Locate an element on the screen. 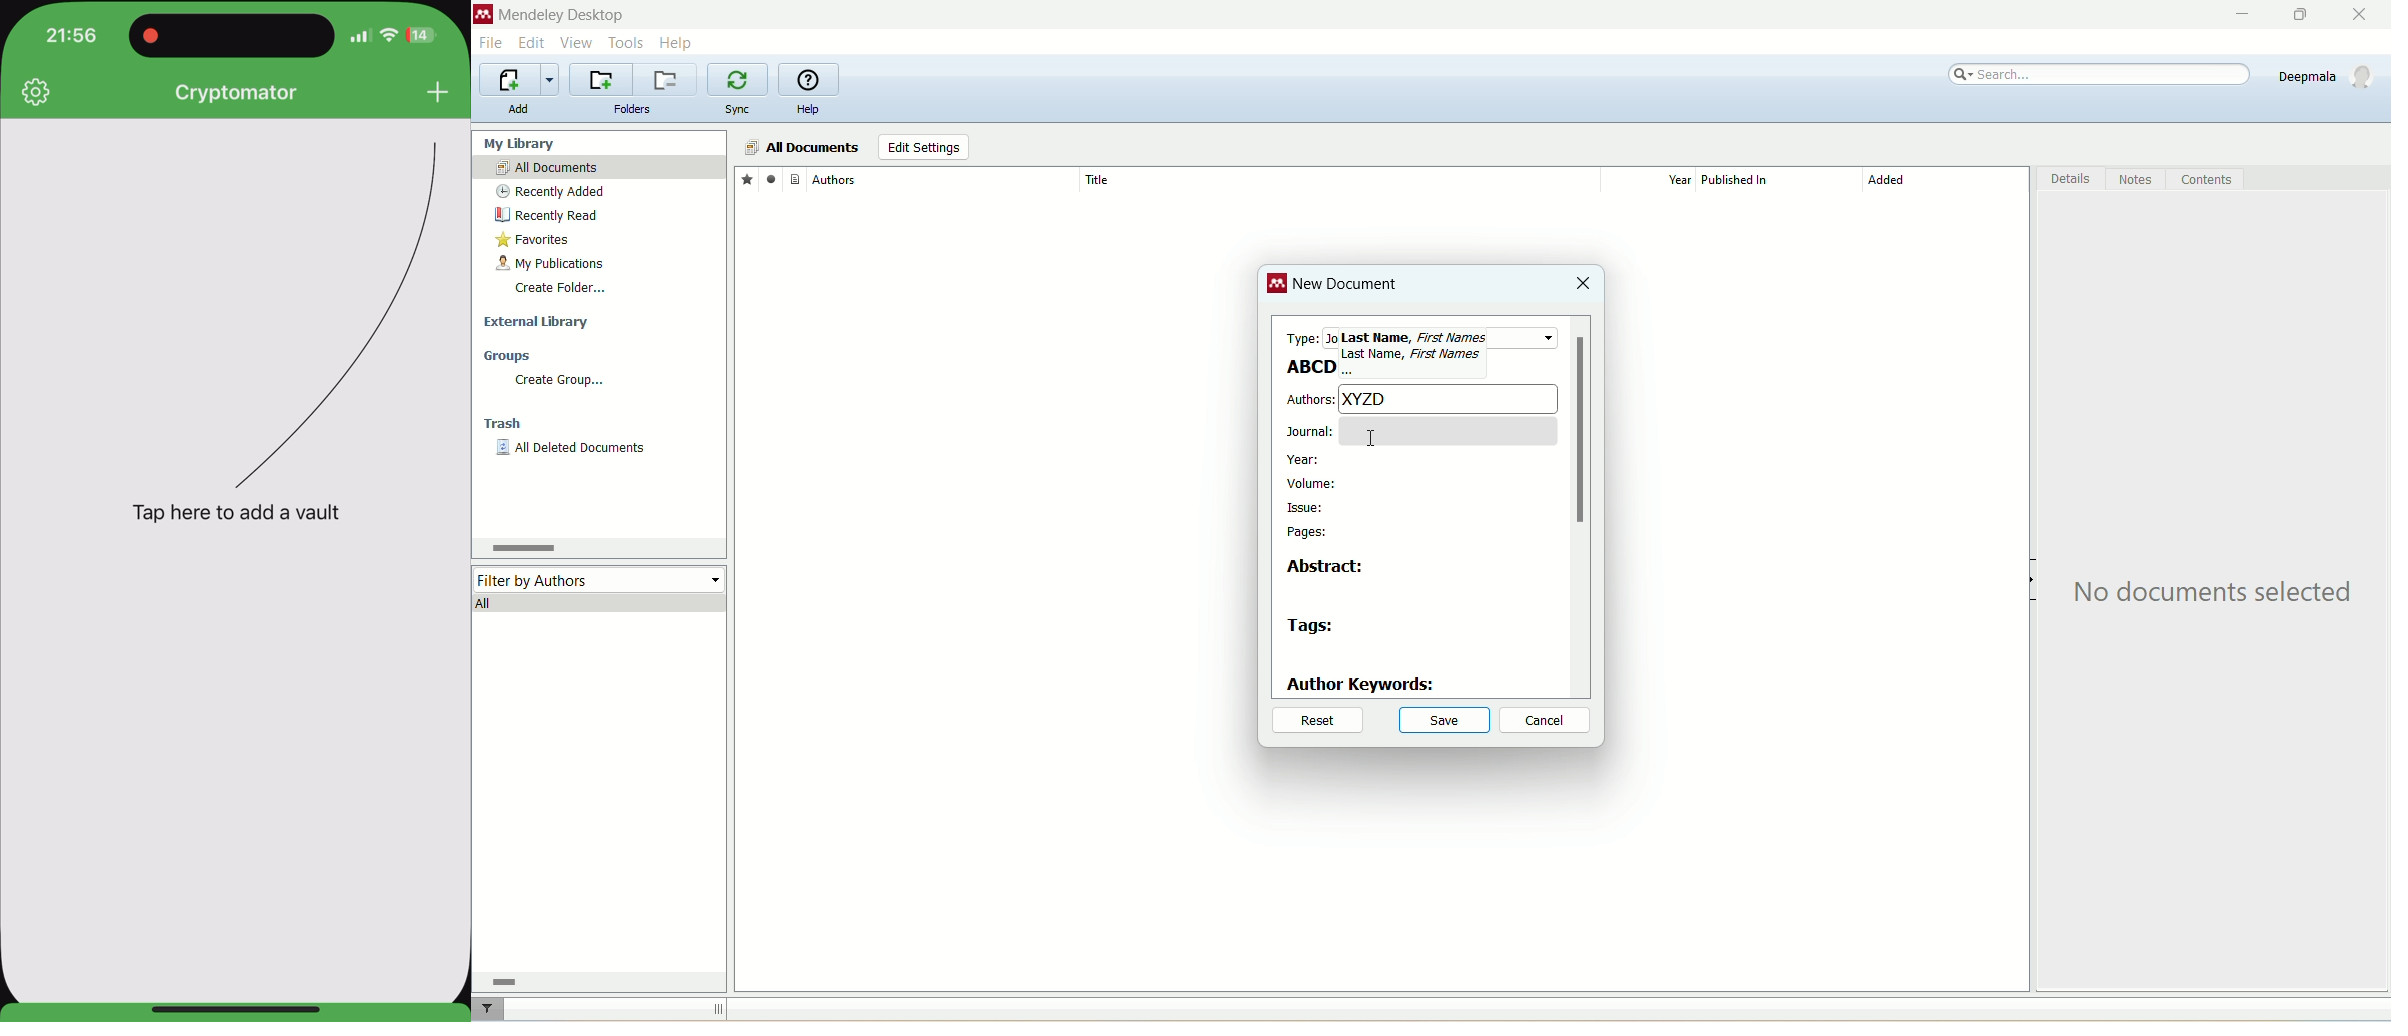 Image resolution: width=2408 pixels, height=1036 pixels. all documents is located at coordinates (801, 148).